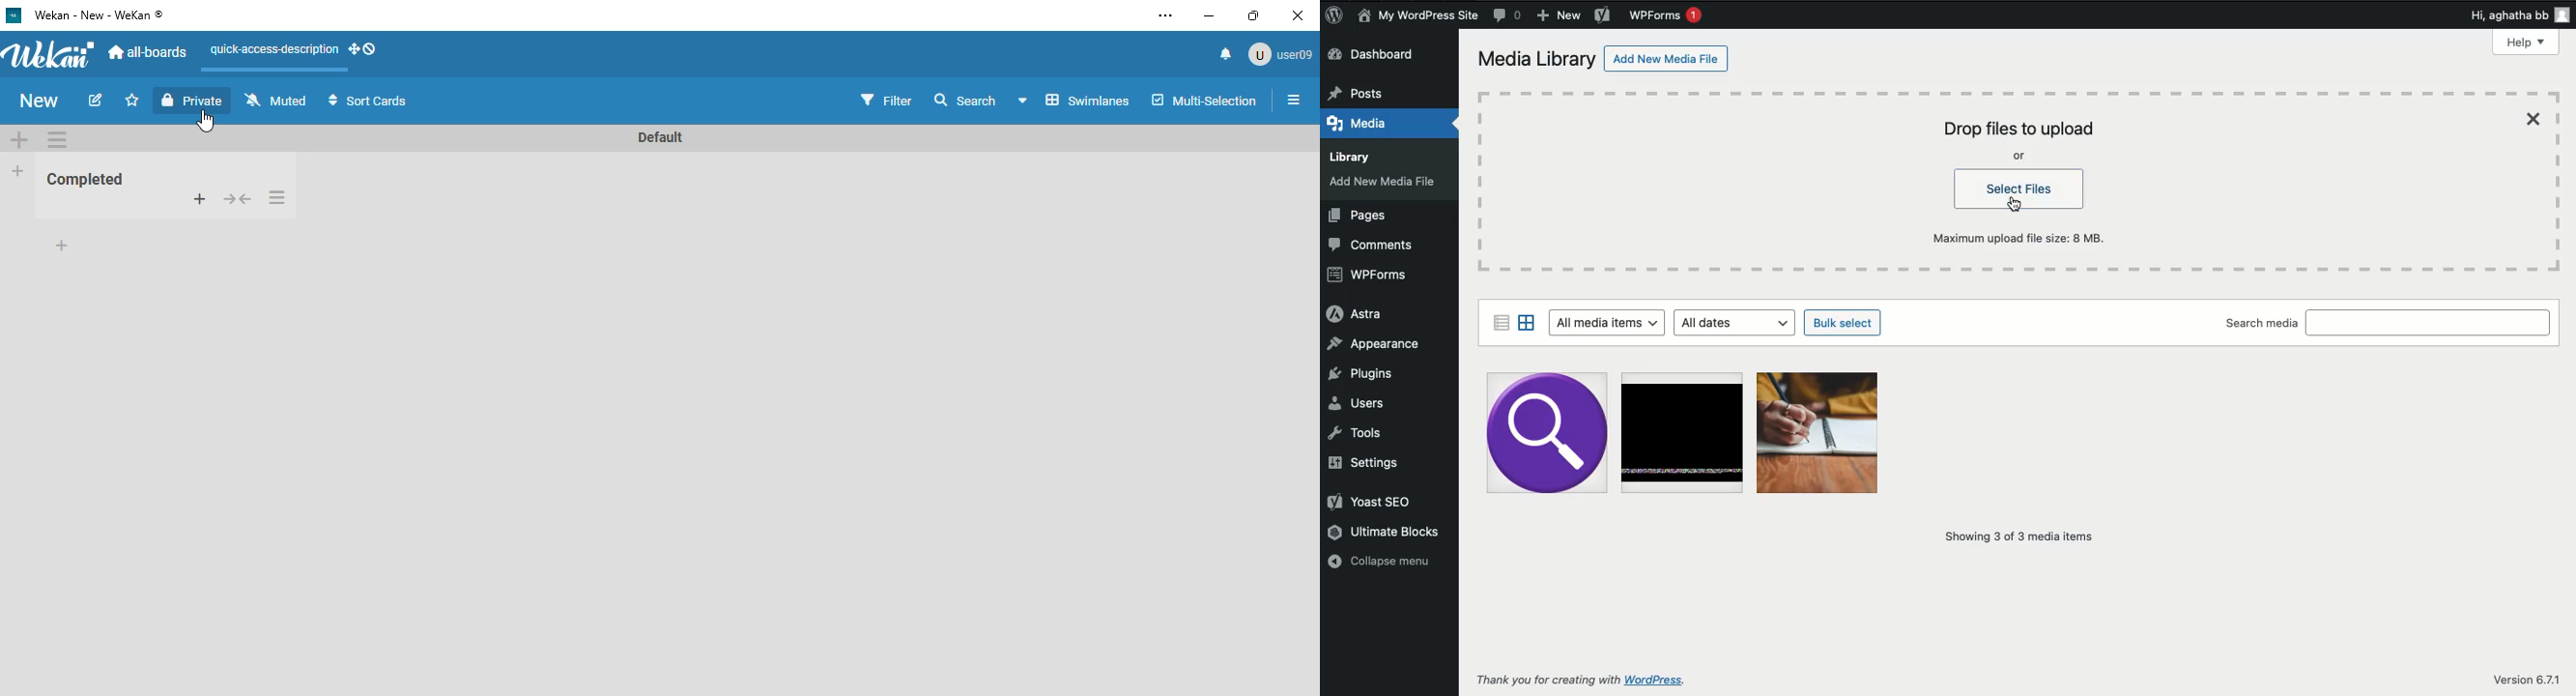  What do you see at coordinates (1668, 61) in the screenshot?
I see `Add new media file` at bounding box center [1668, 61].